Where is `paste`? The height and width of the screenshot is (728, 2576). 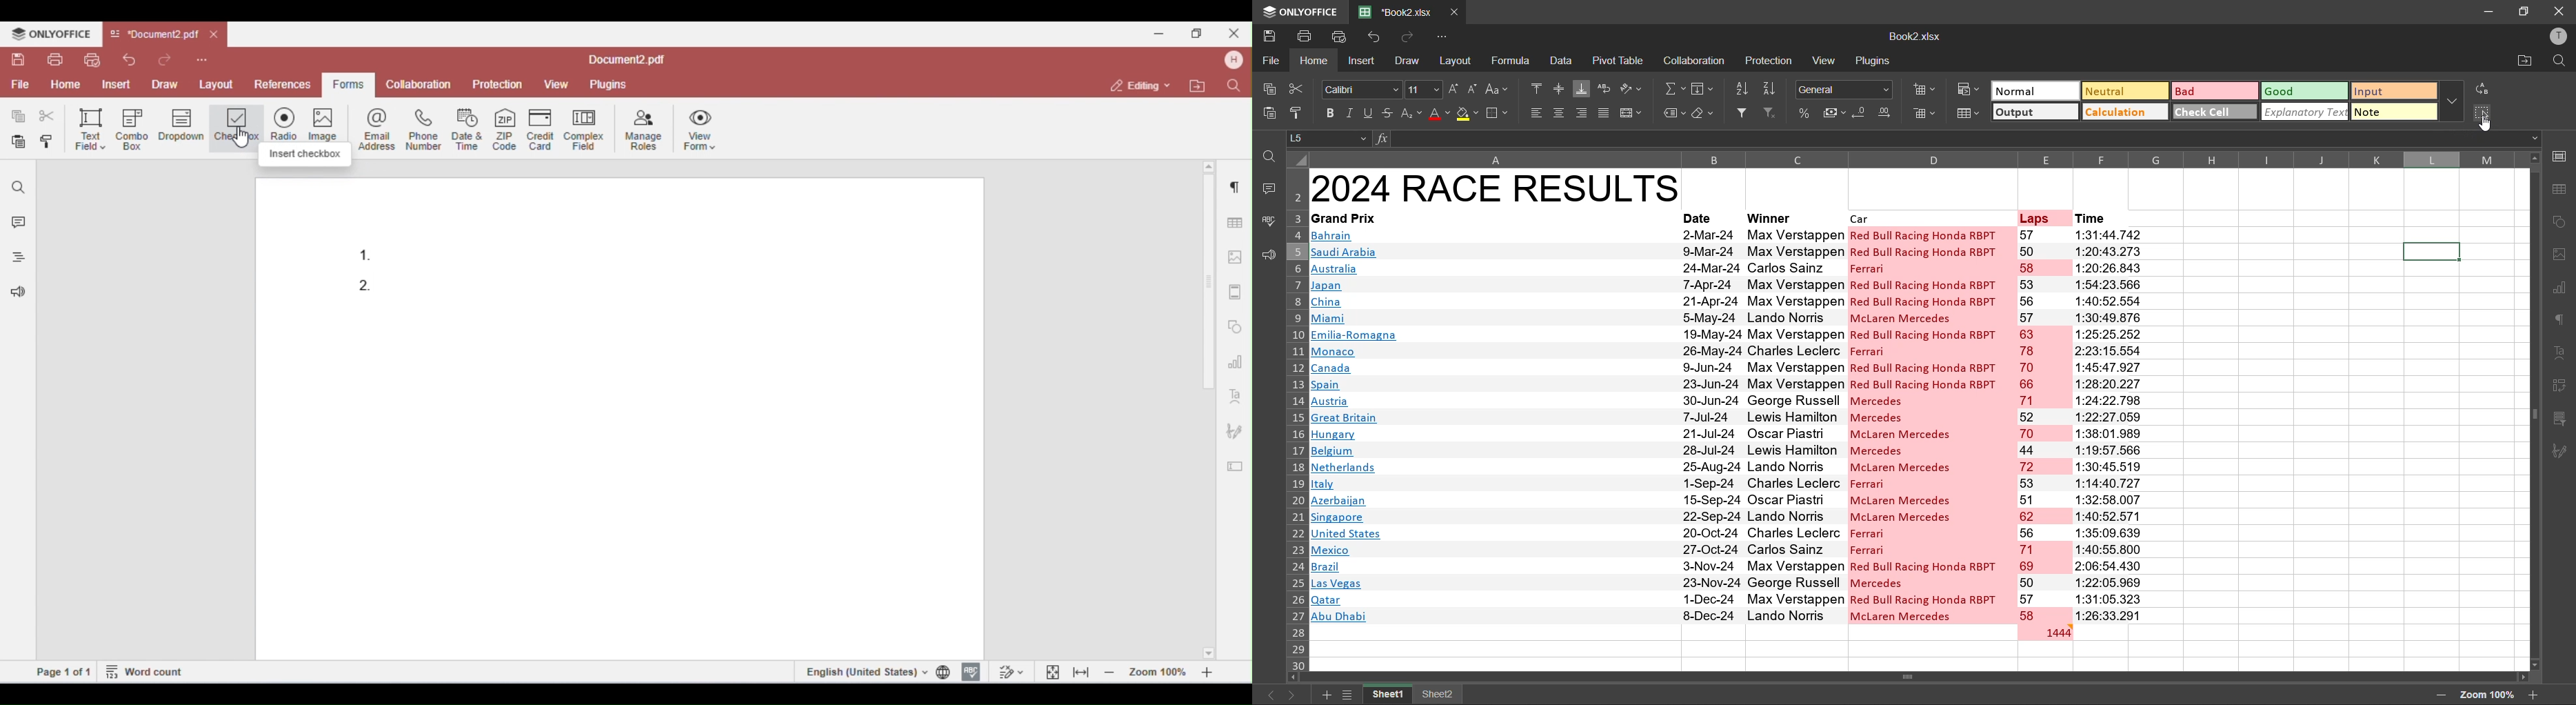
paste is located at coordinates (1267, 112).